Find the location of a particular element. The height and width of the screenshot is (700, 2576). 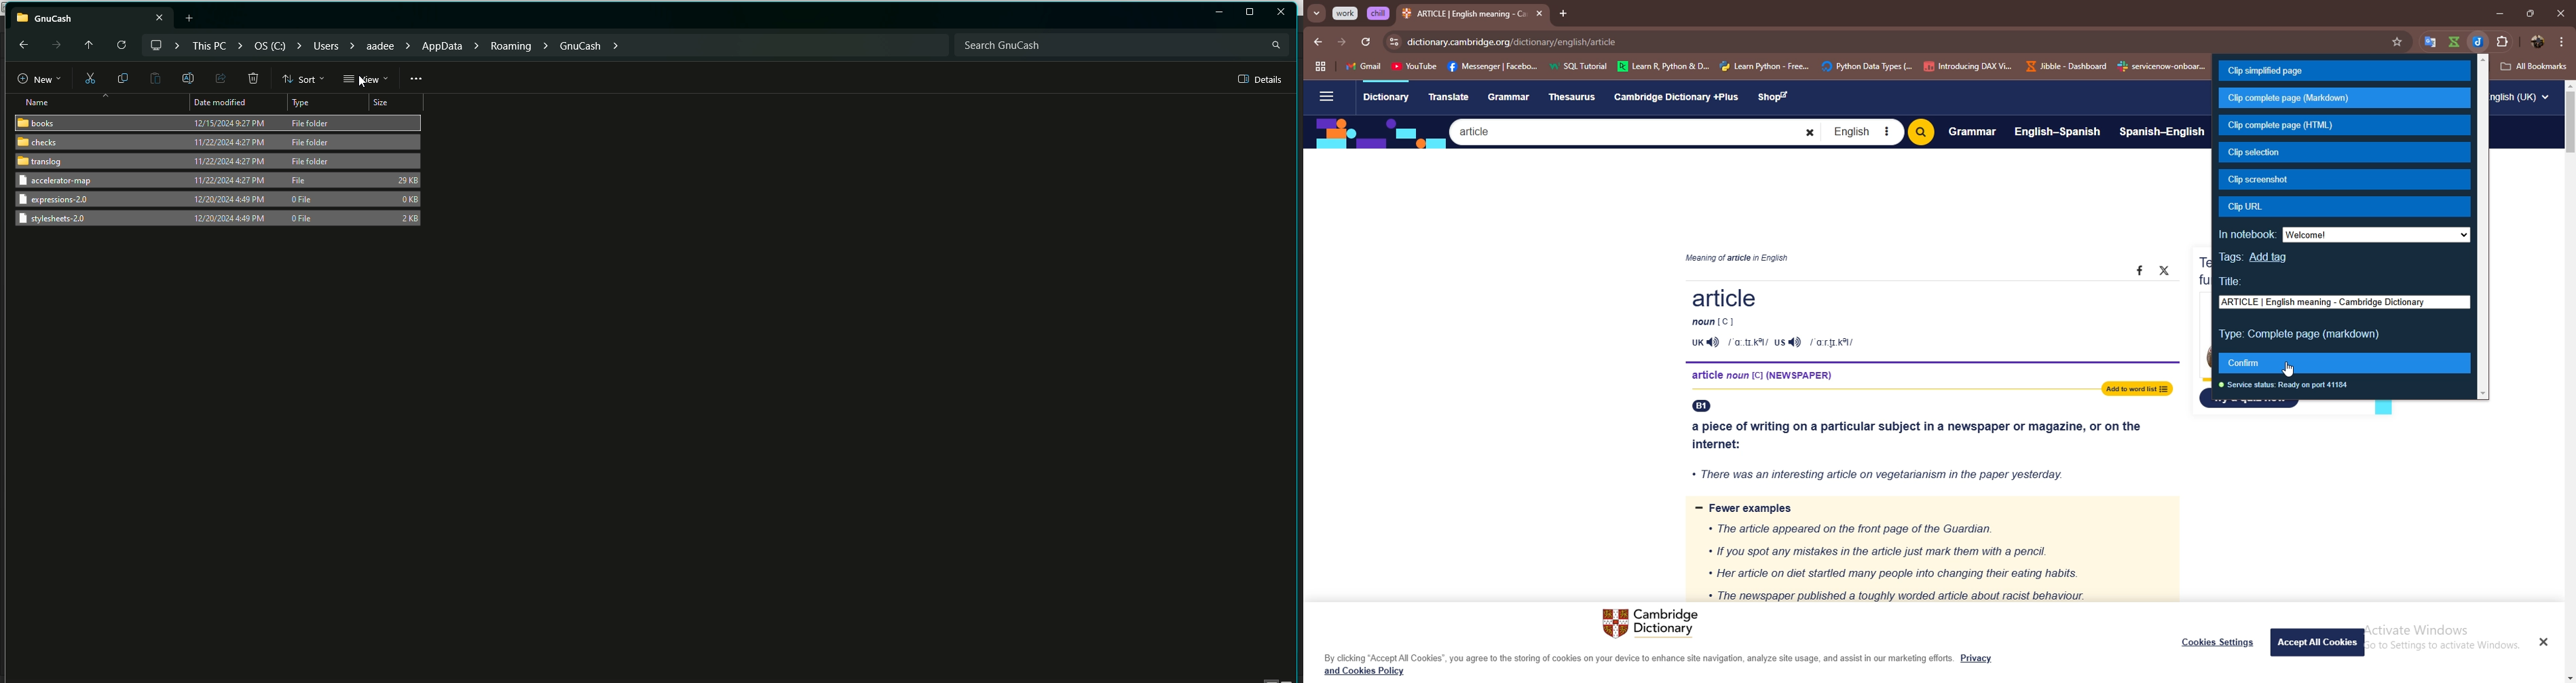

extension is located at coordinates (2454, 41).